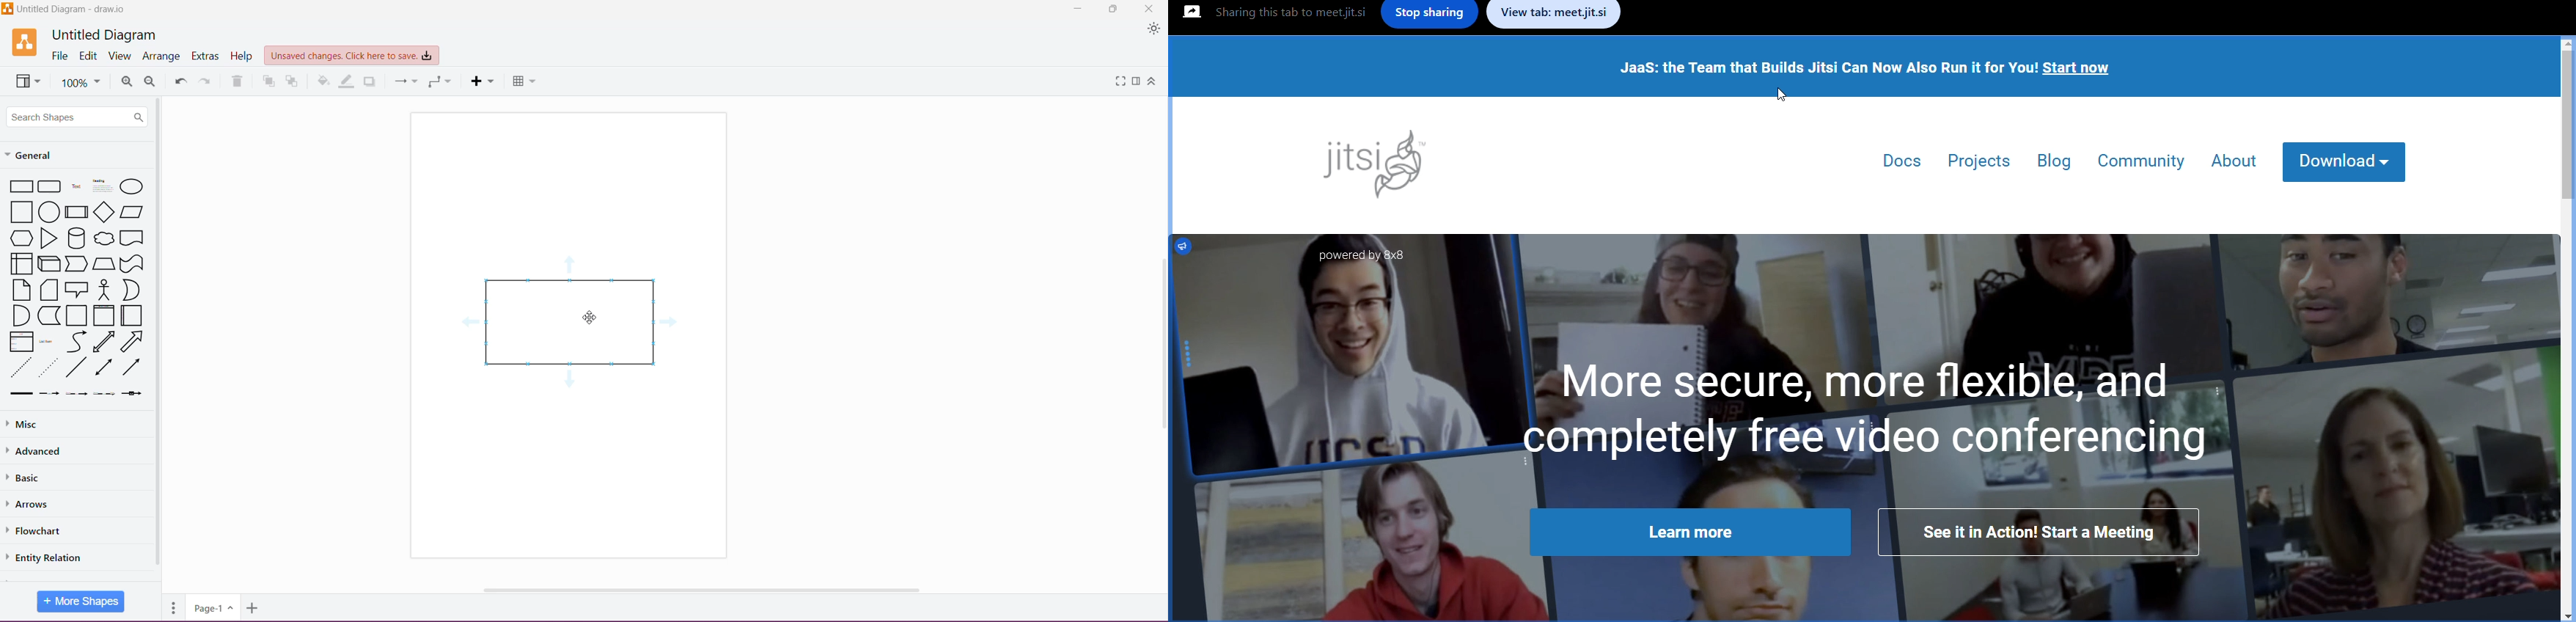 The height and width of the screenshot is (644, 2576). What do you see at coordinates (1137, 82) in the screenshot?
I see `Format` at bounding box center [1137, 82].